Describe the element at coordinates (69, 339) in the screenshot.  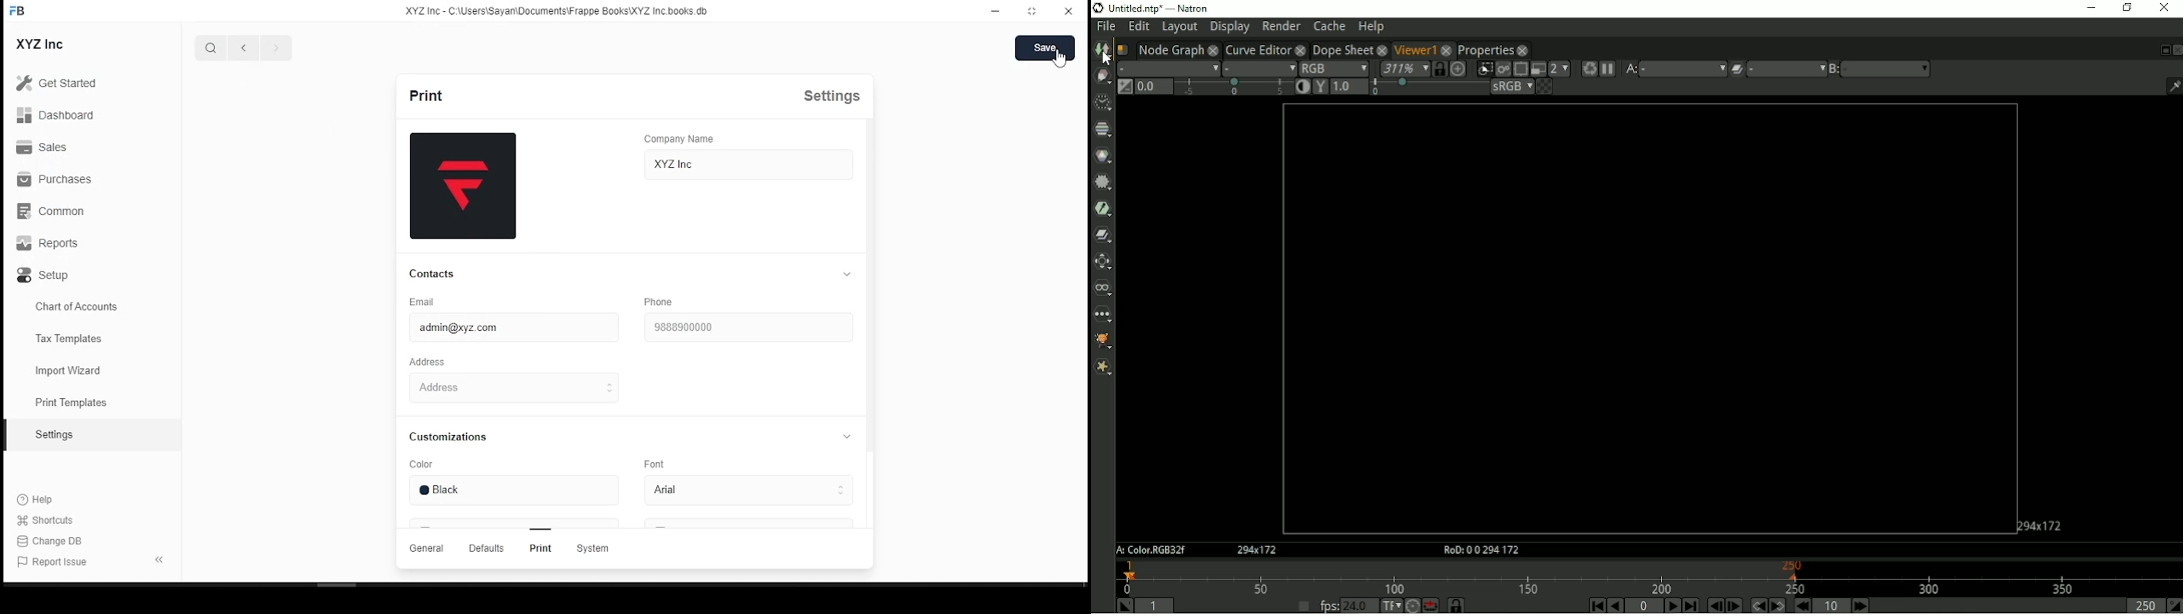
I see `Tax templates` at that location.